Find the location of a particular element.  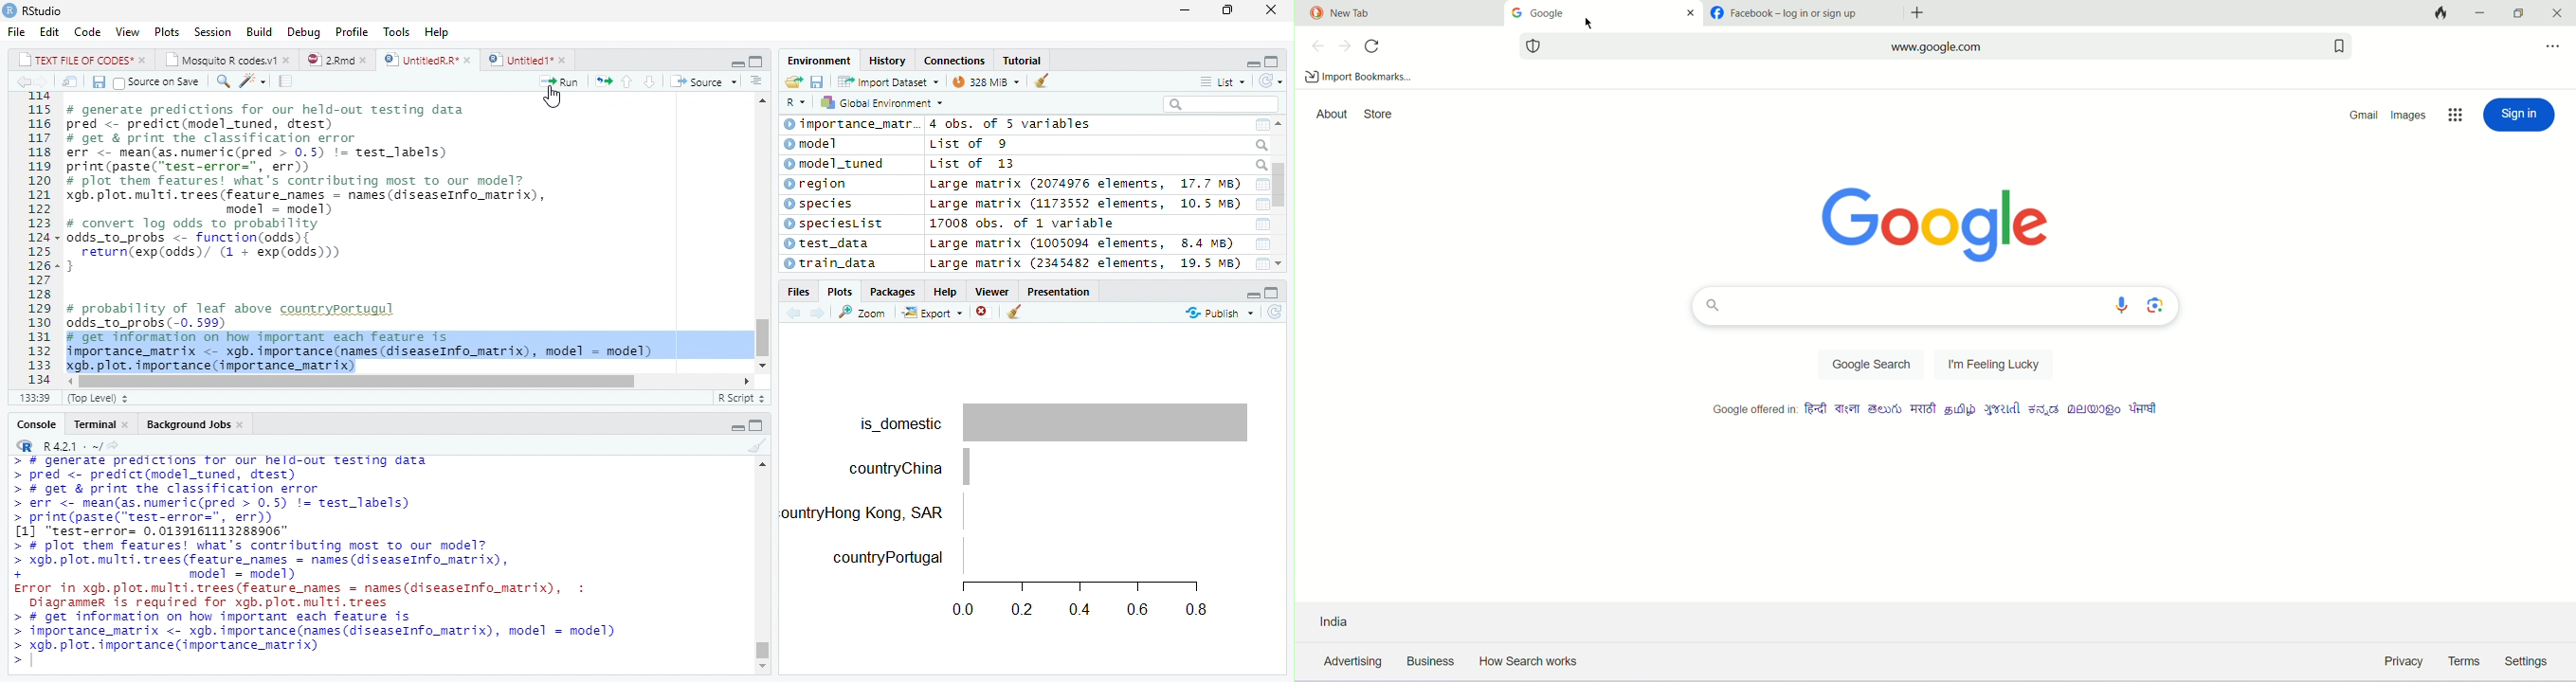

Restore Down is located at coordinates (1226, 10).